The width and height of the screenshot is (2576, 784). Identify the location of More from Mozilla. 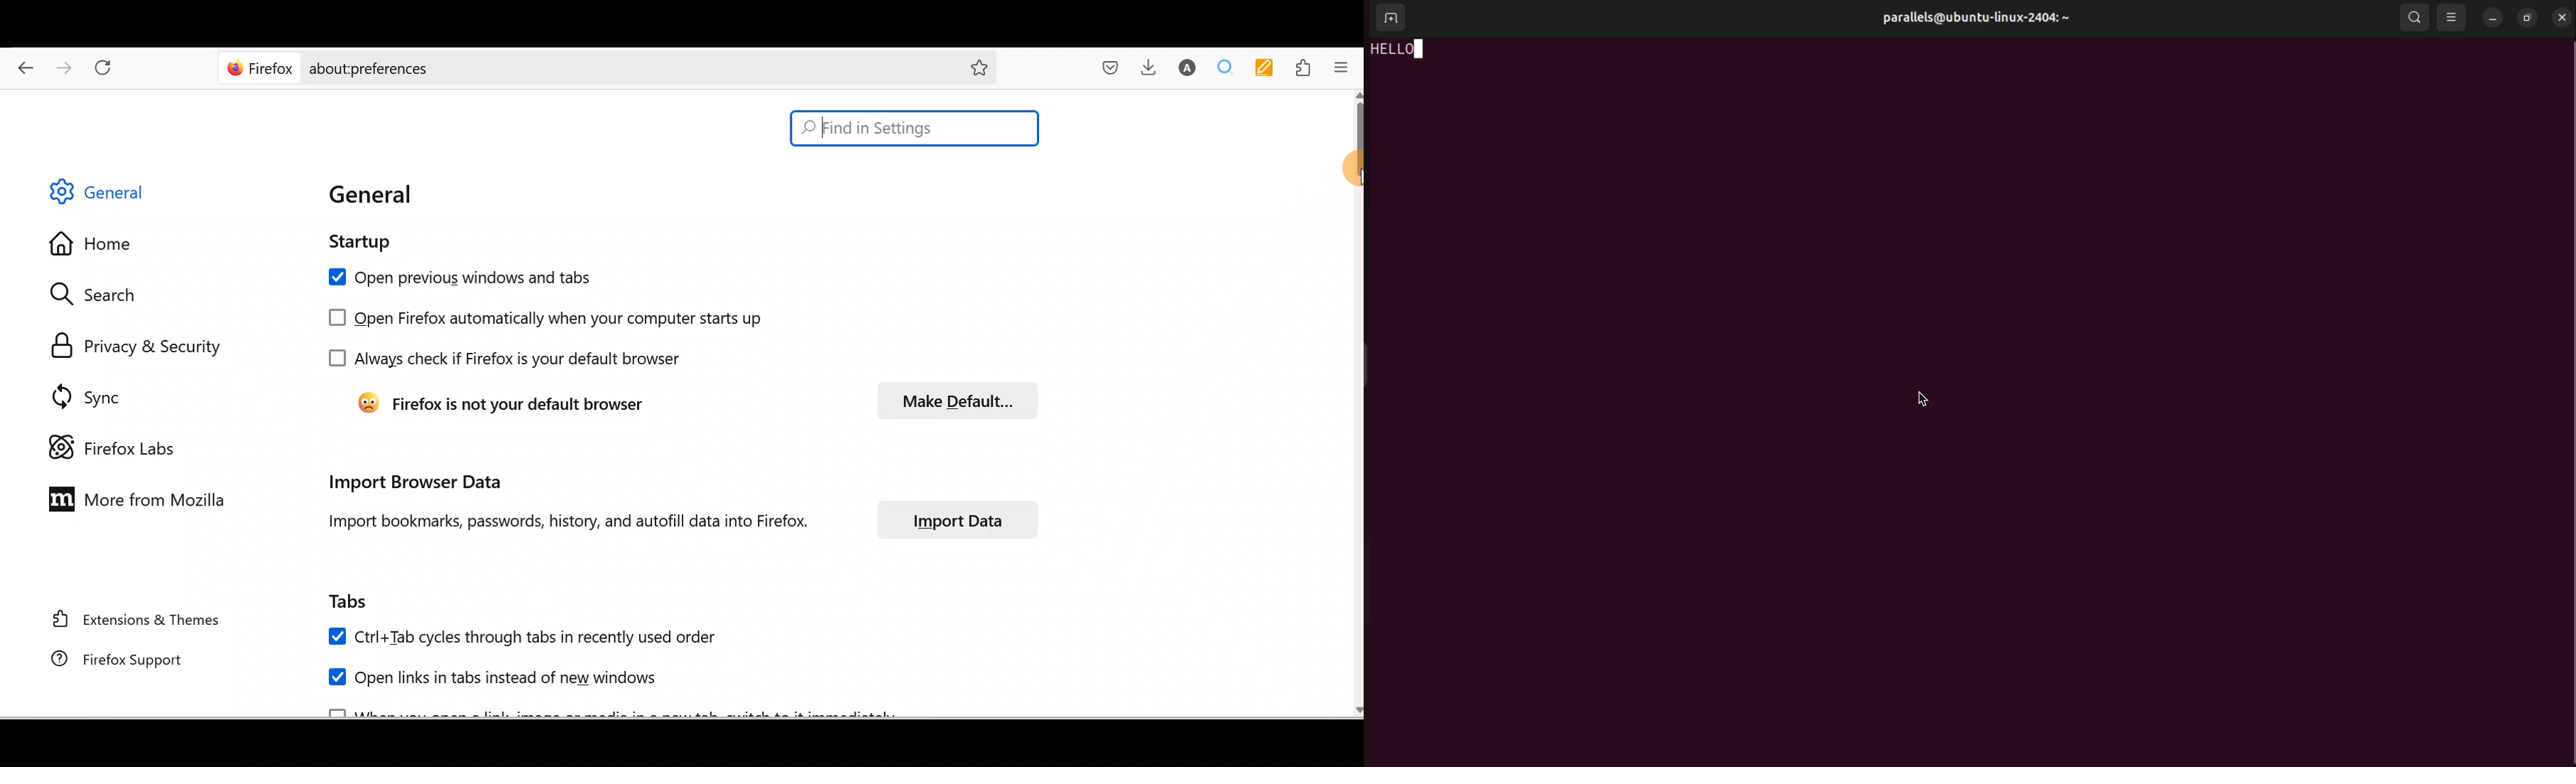
(133, 498).